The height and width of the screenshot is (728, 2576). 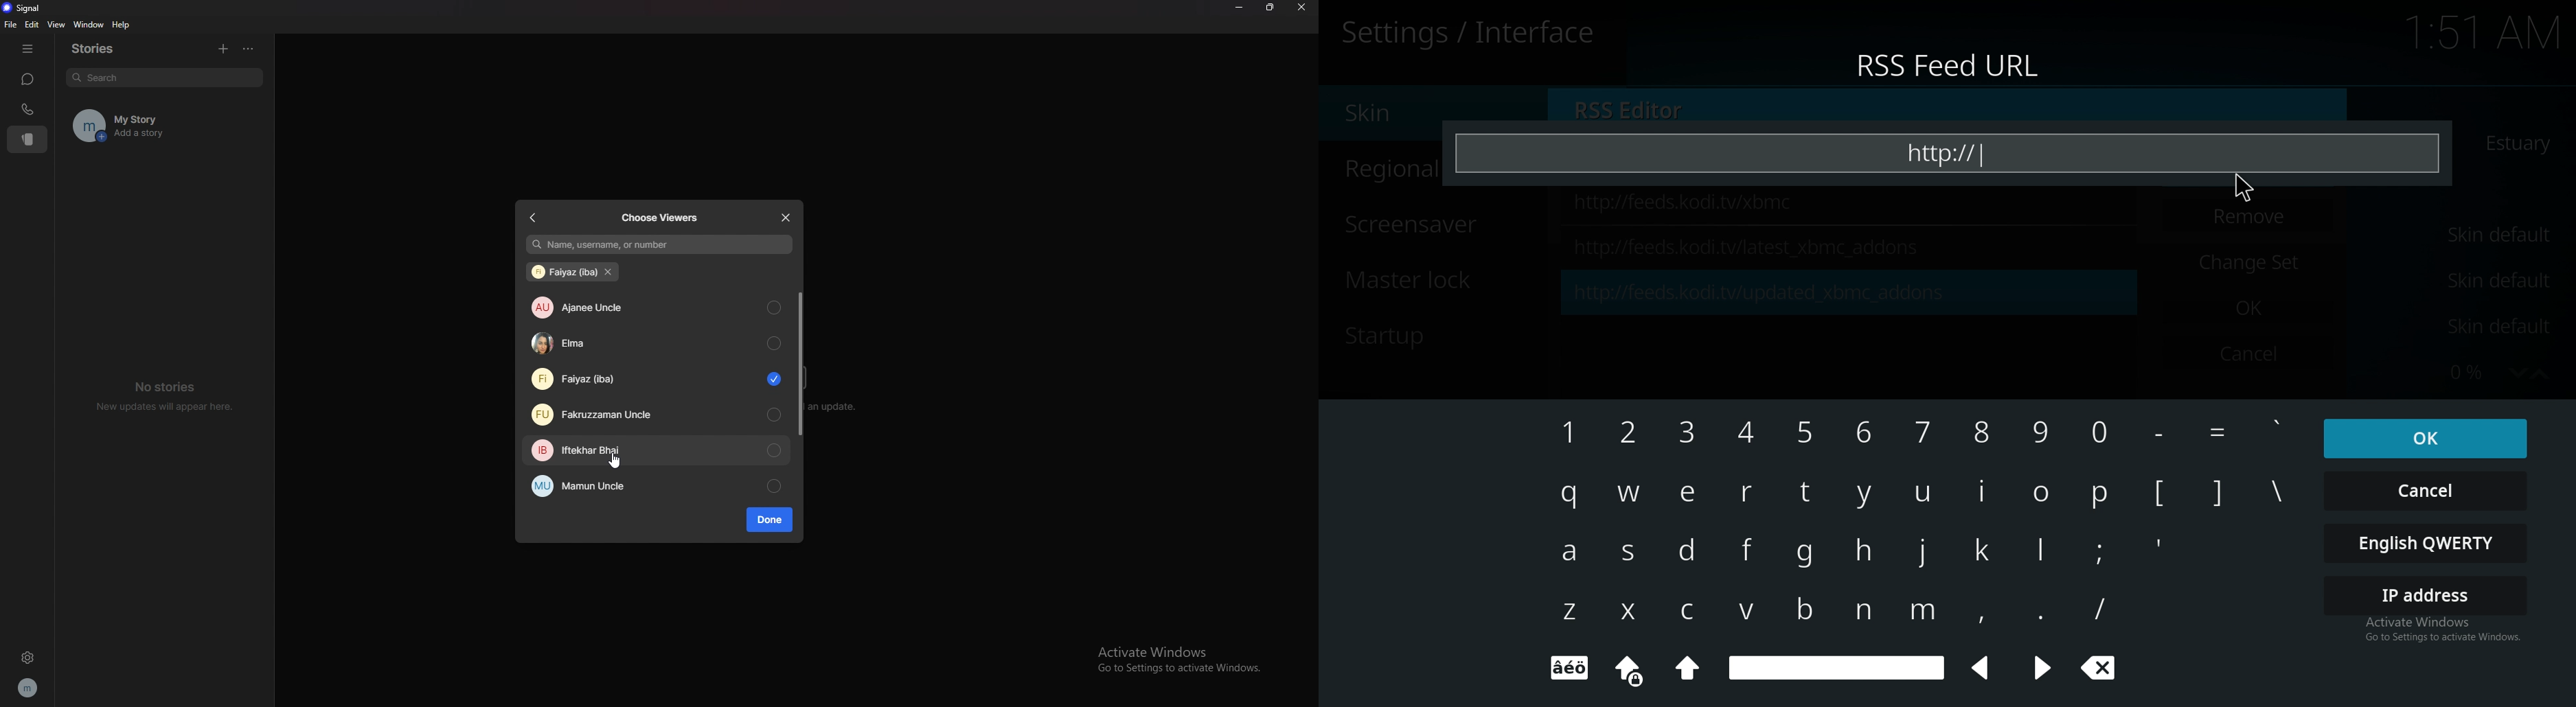 I want to click on 1, so click(x=1567, y=438).